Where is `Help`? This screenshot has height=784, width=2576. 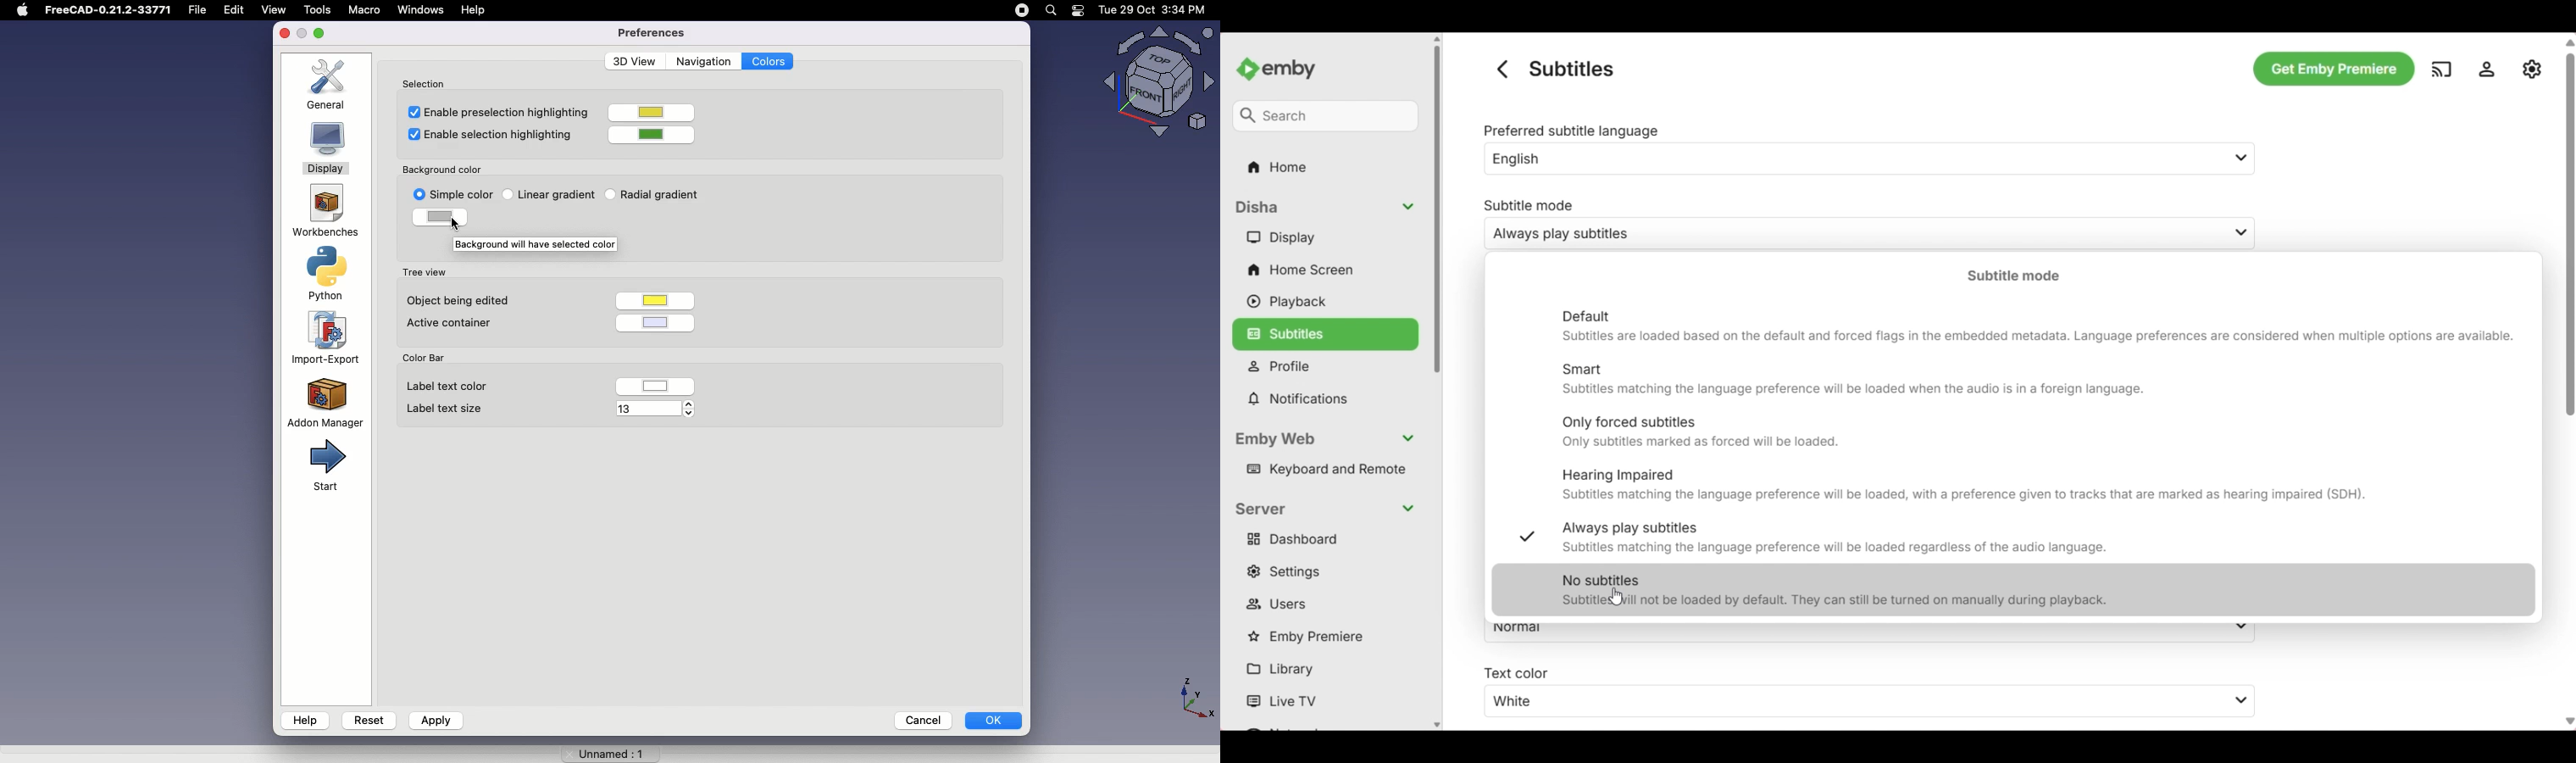 Help is located at coordinates (305, 720).